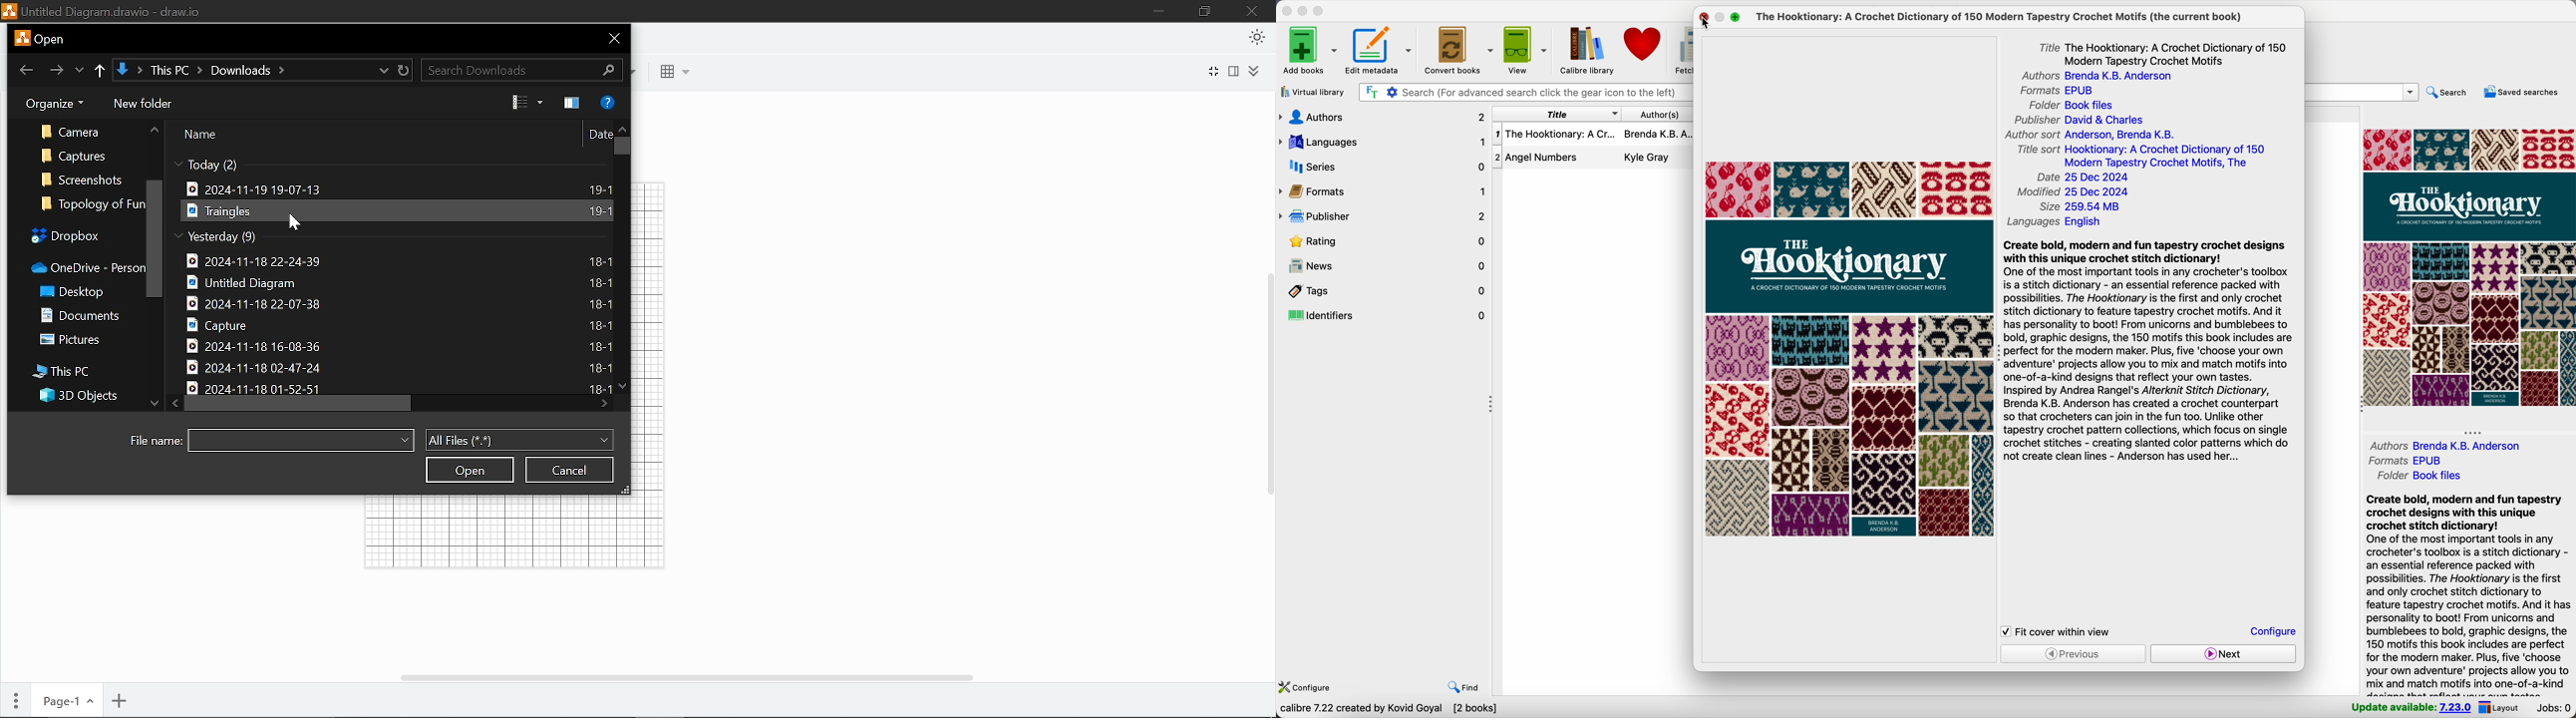  I want to click on Current page, so click(63, 702).